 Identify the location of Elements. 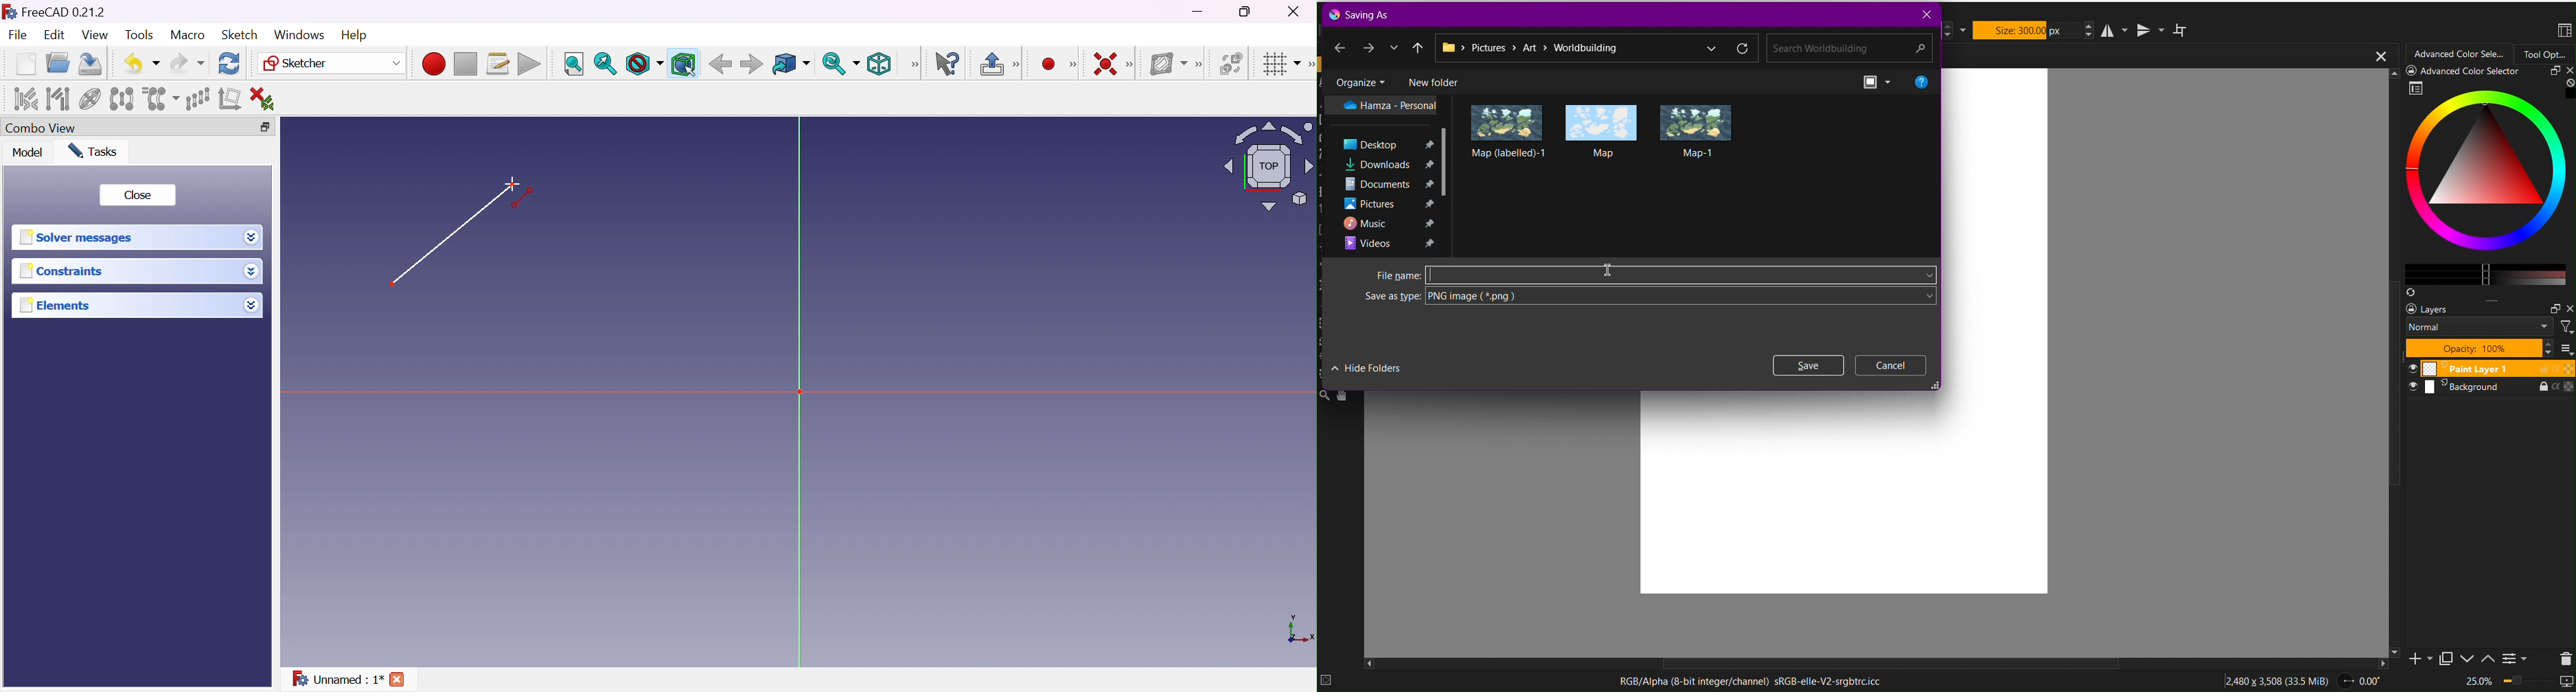
(62, 305).